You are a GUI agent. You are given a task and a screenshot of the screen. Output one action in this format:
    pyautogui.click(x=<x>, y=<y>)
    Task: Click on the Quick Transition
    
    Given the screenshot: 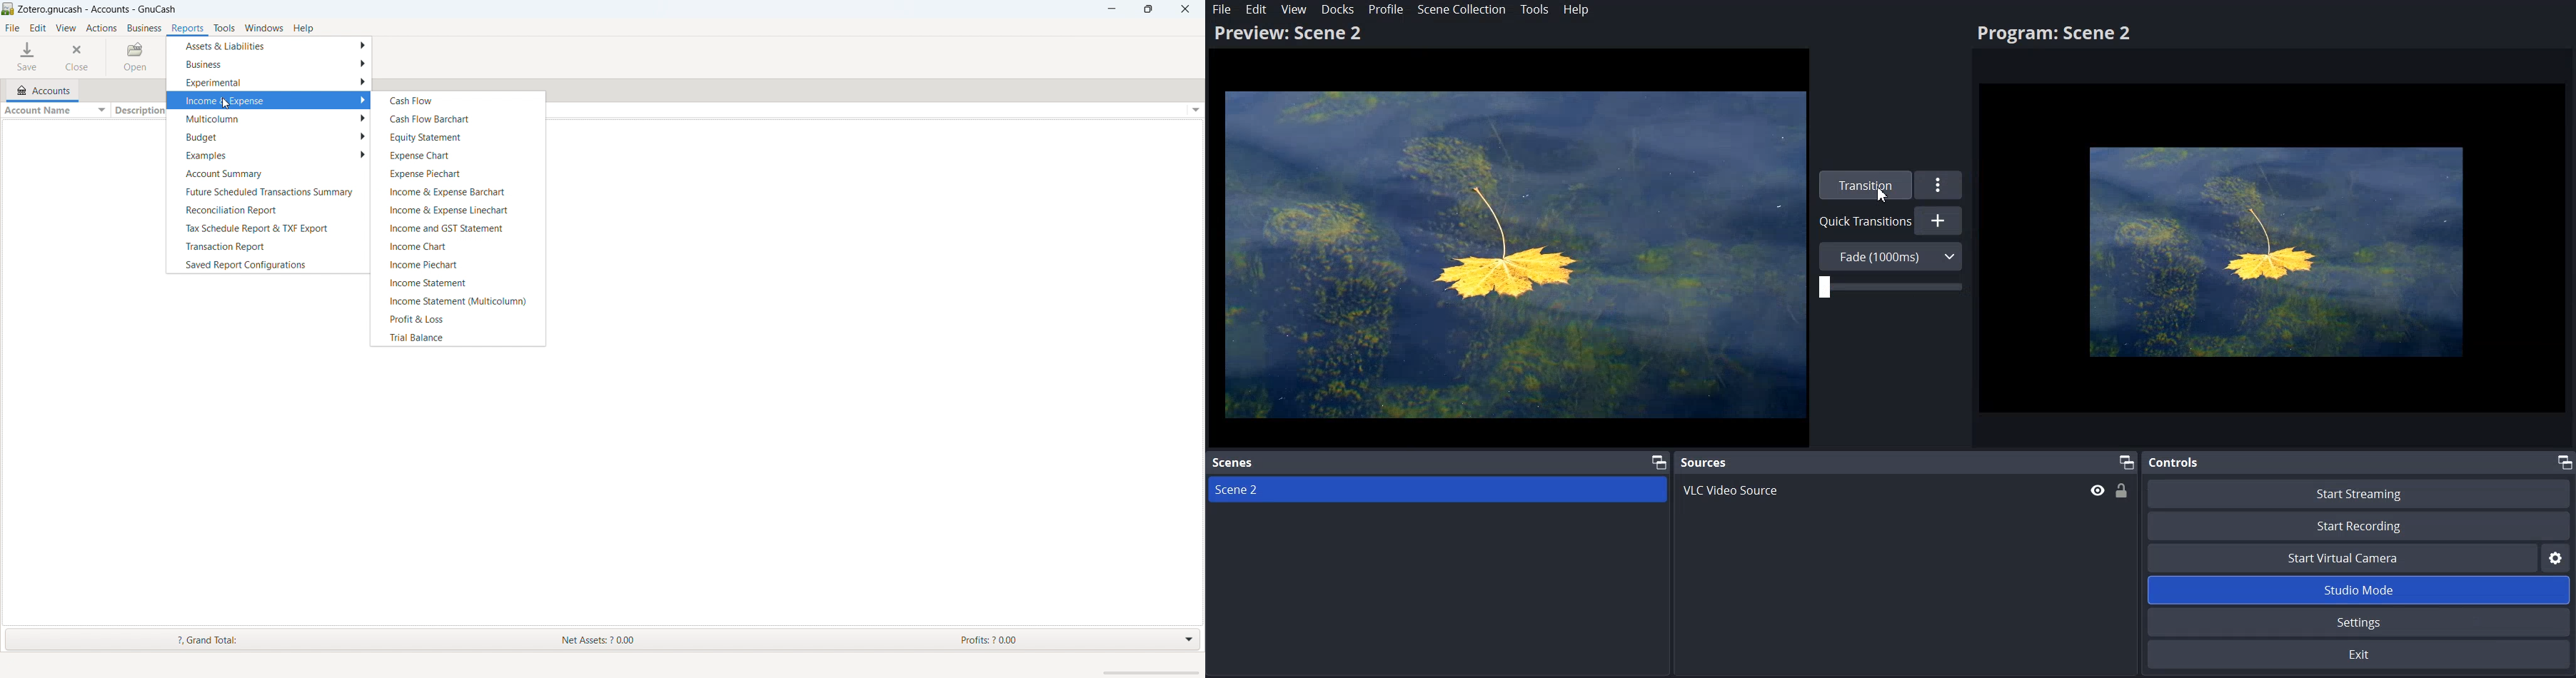 What is the action you would take?
    pyautogui.click(x=1863, y=220)
    